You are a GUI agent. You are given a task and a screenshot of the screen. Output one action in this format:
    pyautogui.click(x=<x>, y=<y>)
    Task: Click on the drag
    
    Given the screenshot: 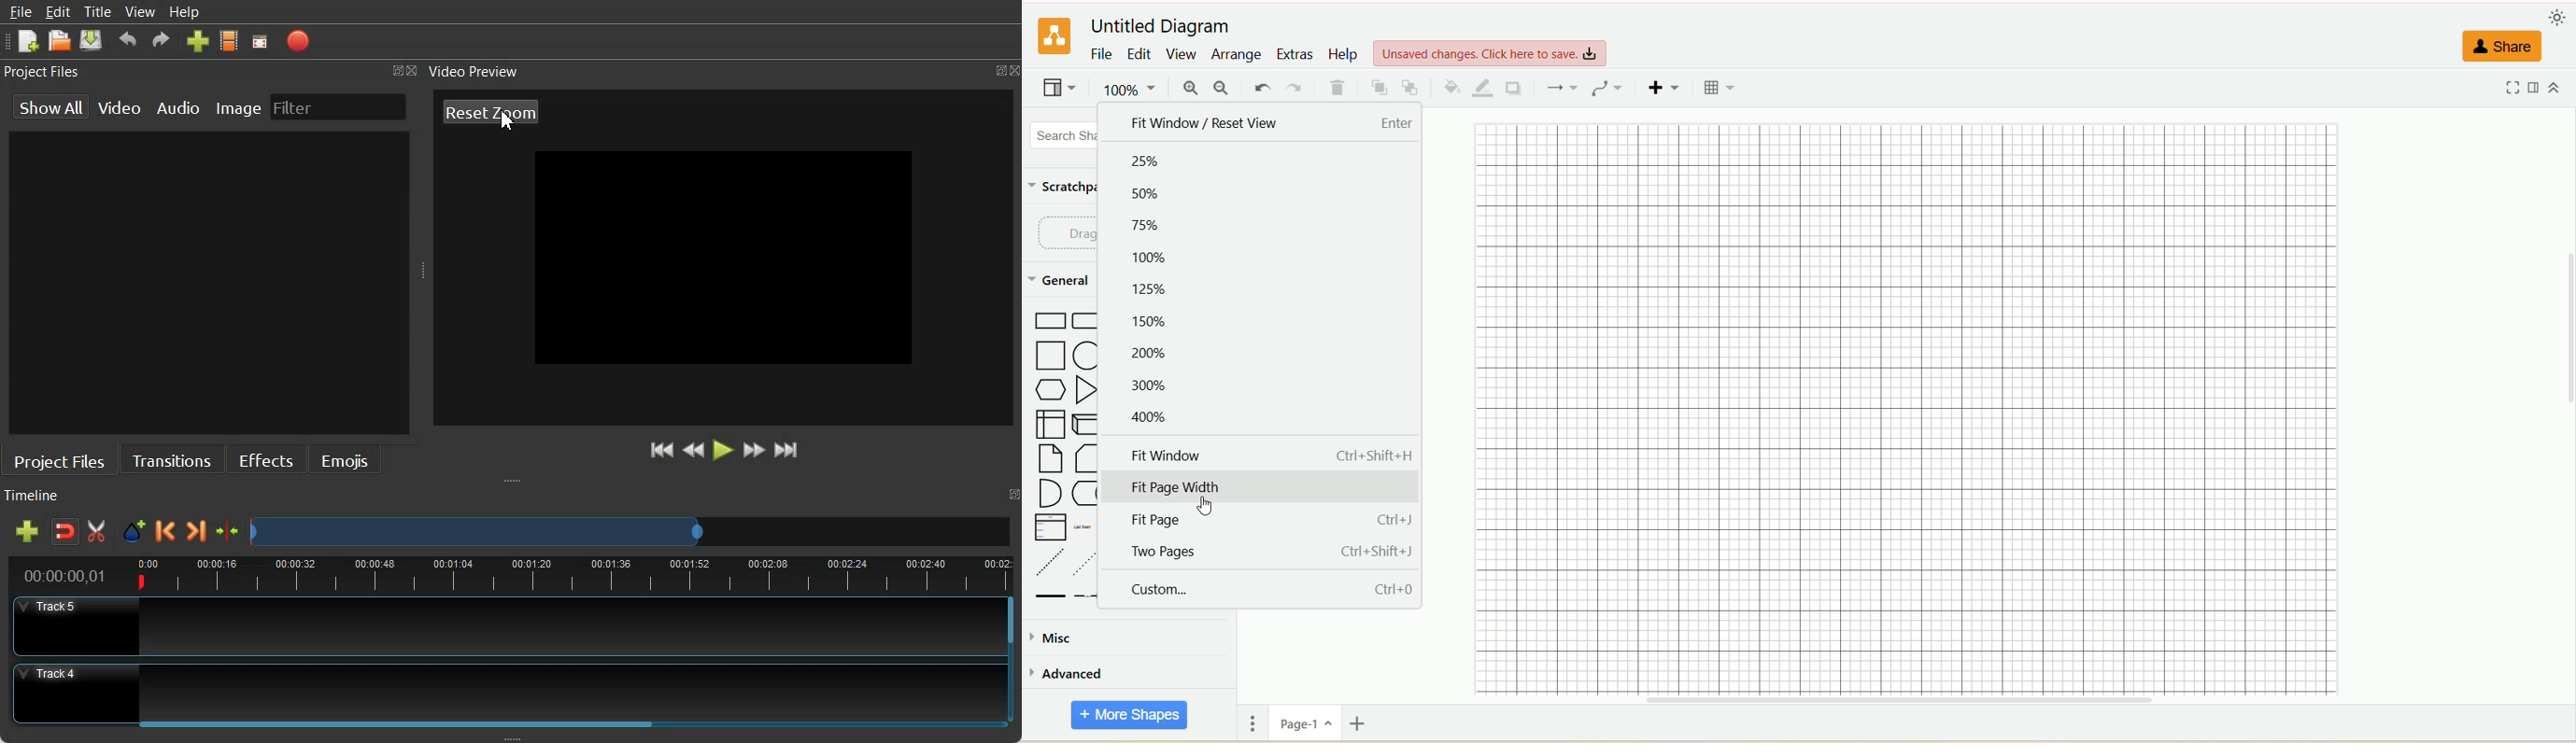 What is the action you would take?
    pyautogui.click(x=1073, y=233)
    